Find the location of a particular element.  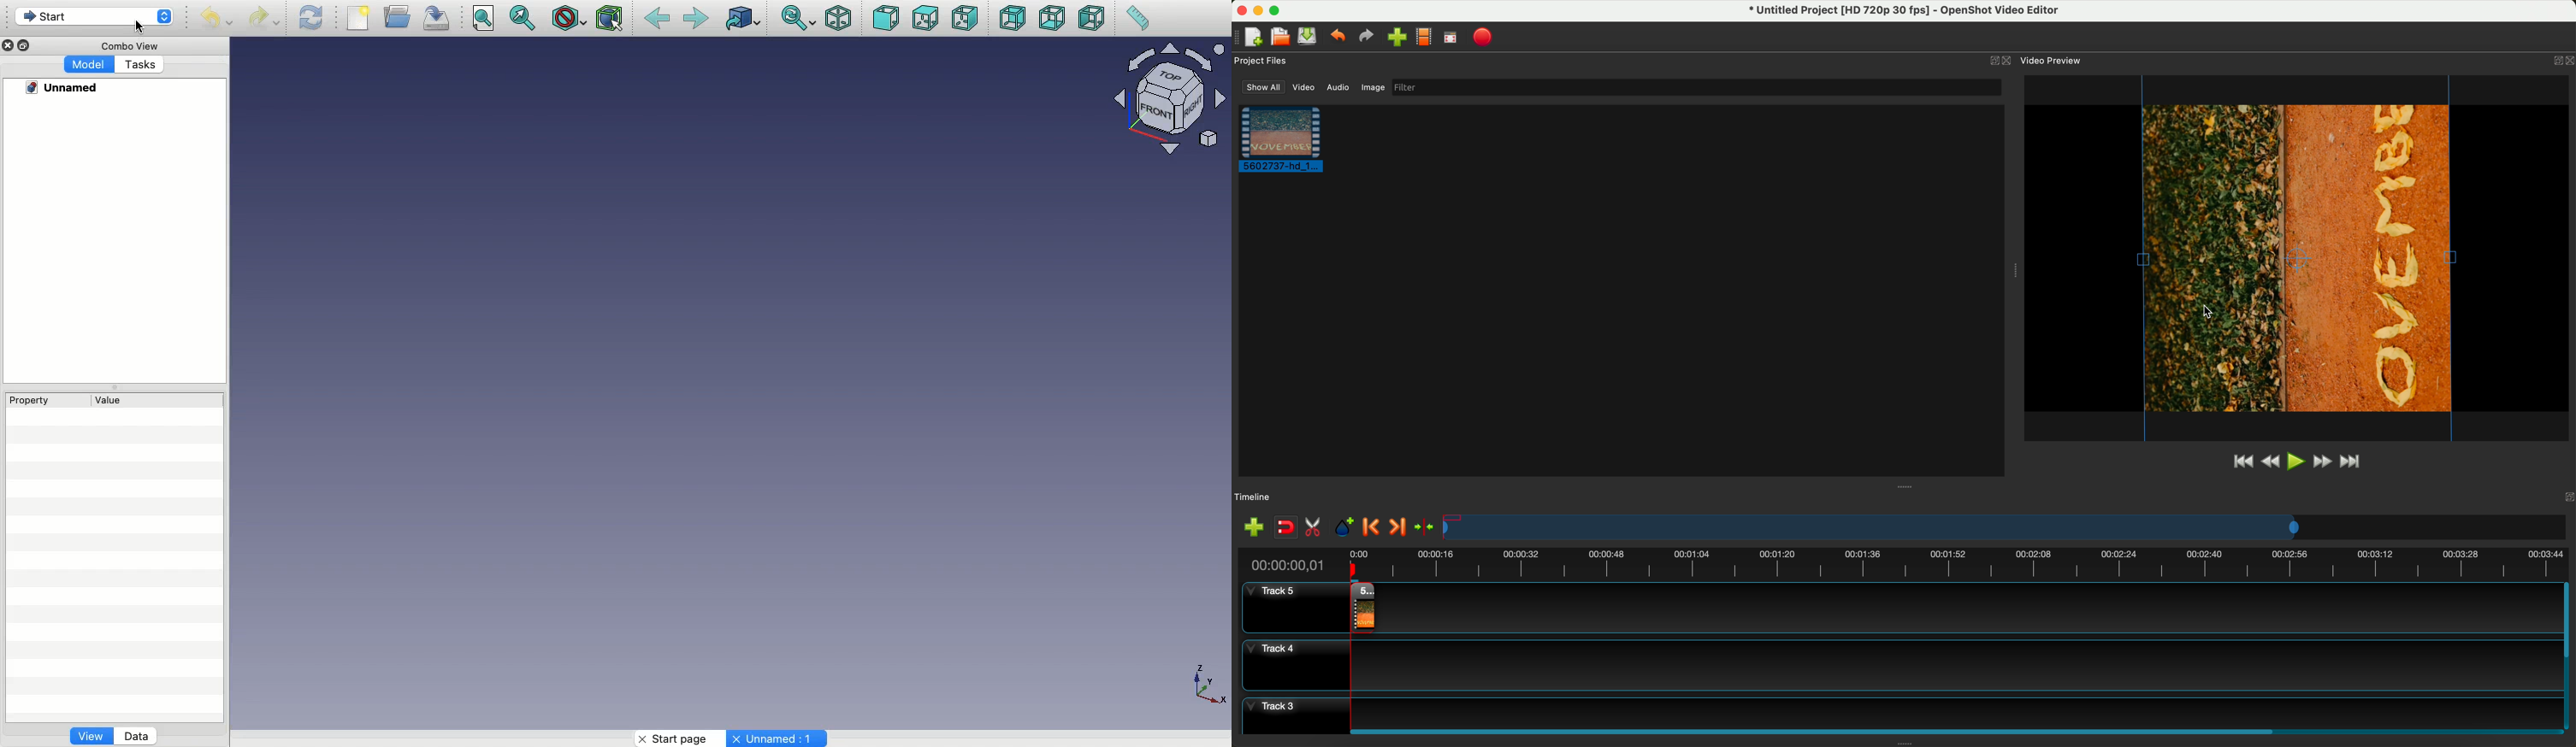

Data is located at coordinates (138, 735).